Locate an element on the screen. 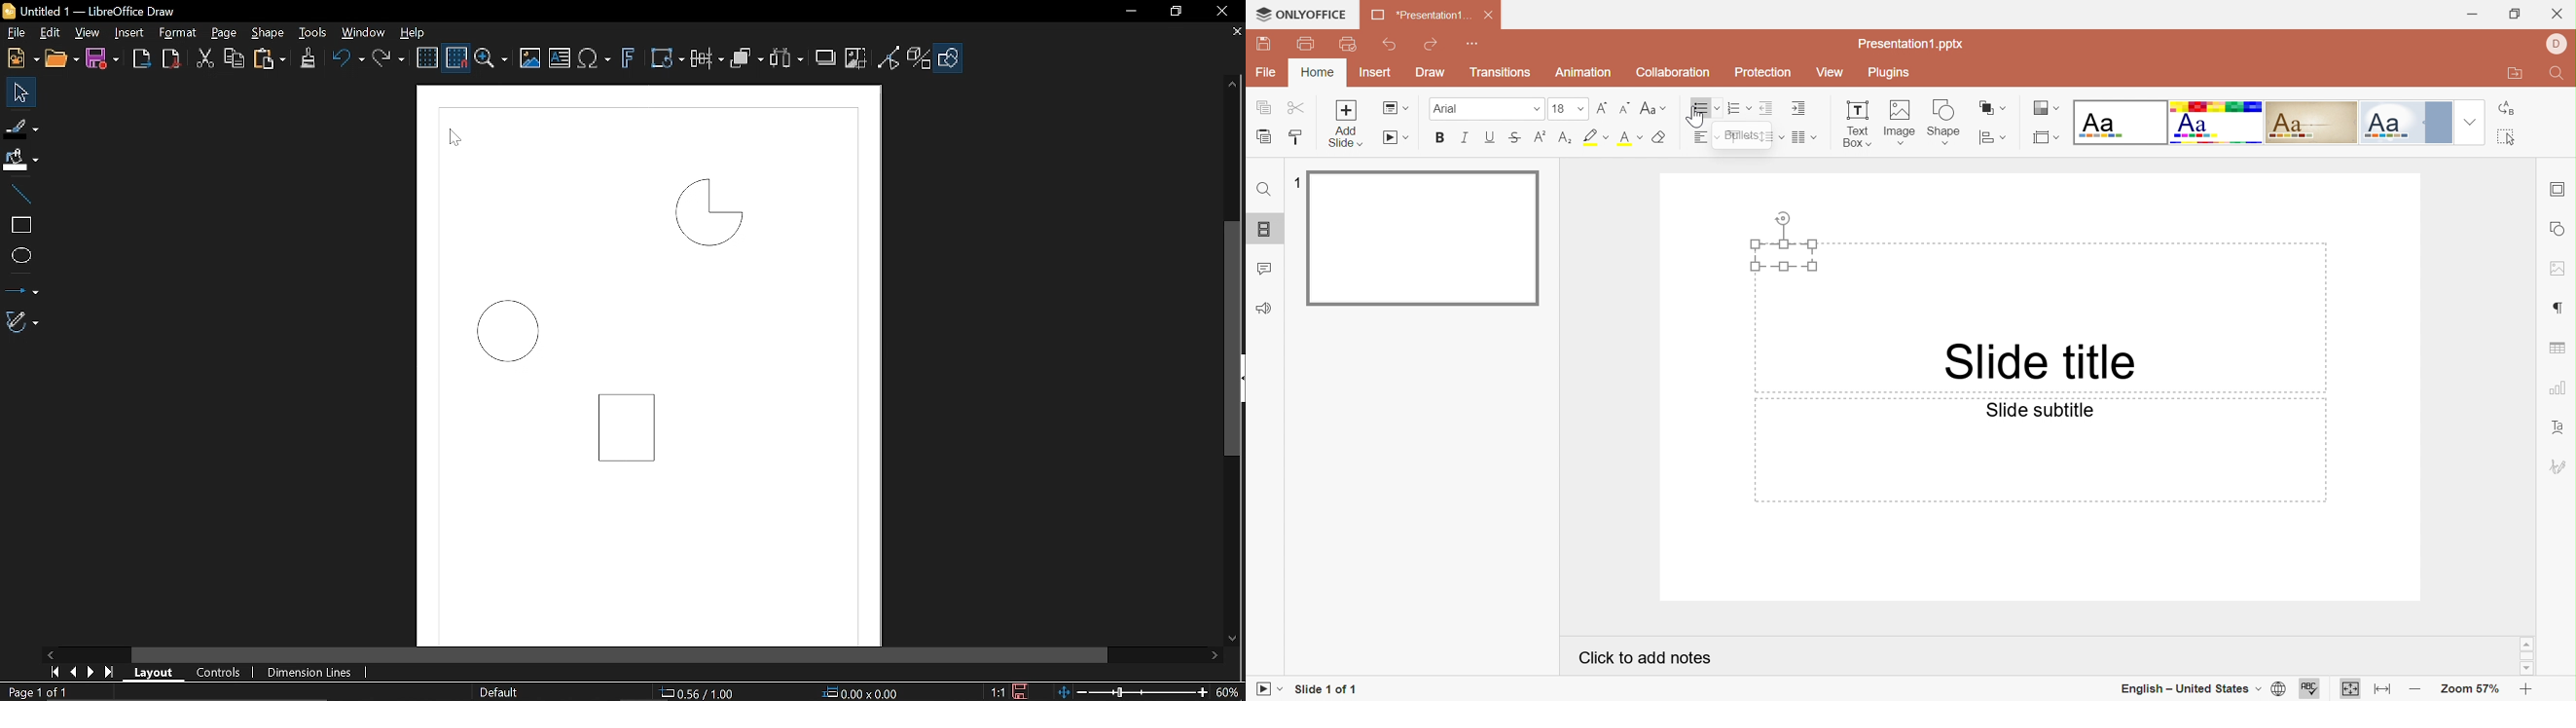 Image resolution: width=2576 pixels, height=728 pixels. Zoom out is located at coordinates (2416, 688).